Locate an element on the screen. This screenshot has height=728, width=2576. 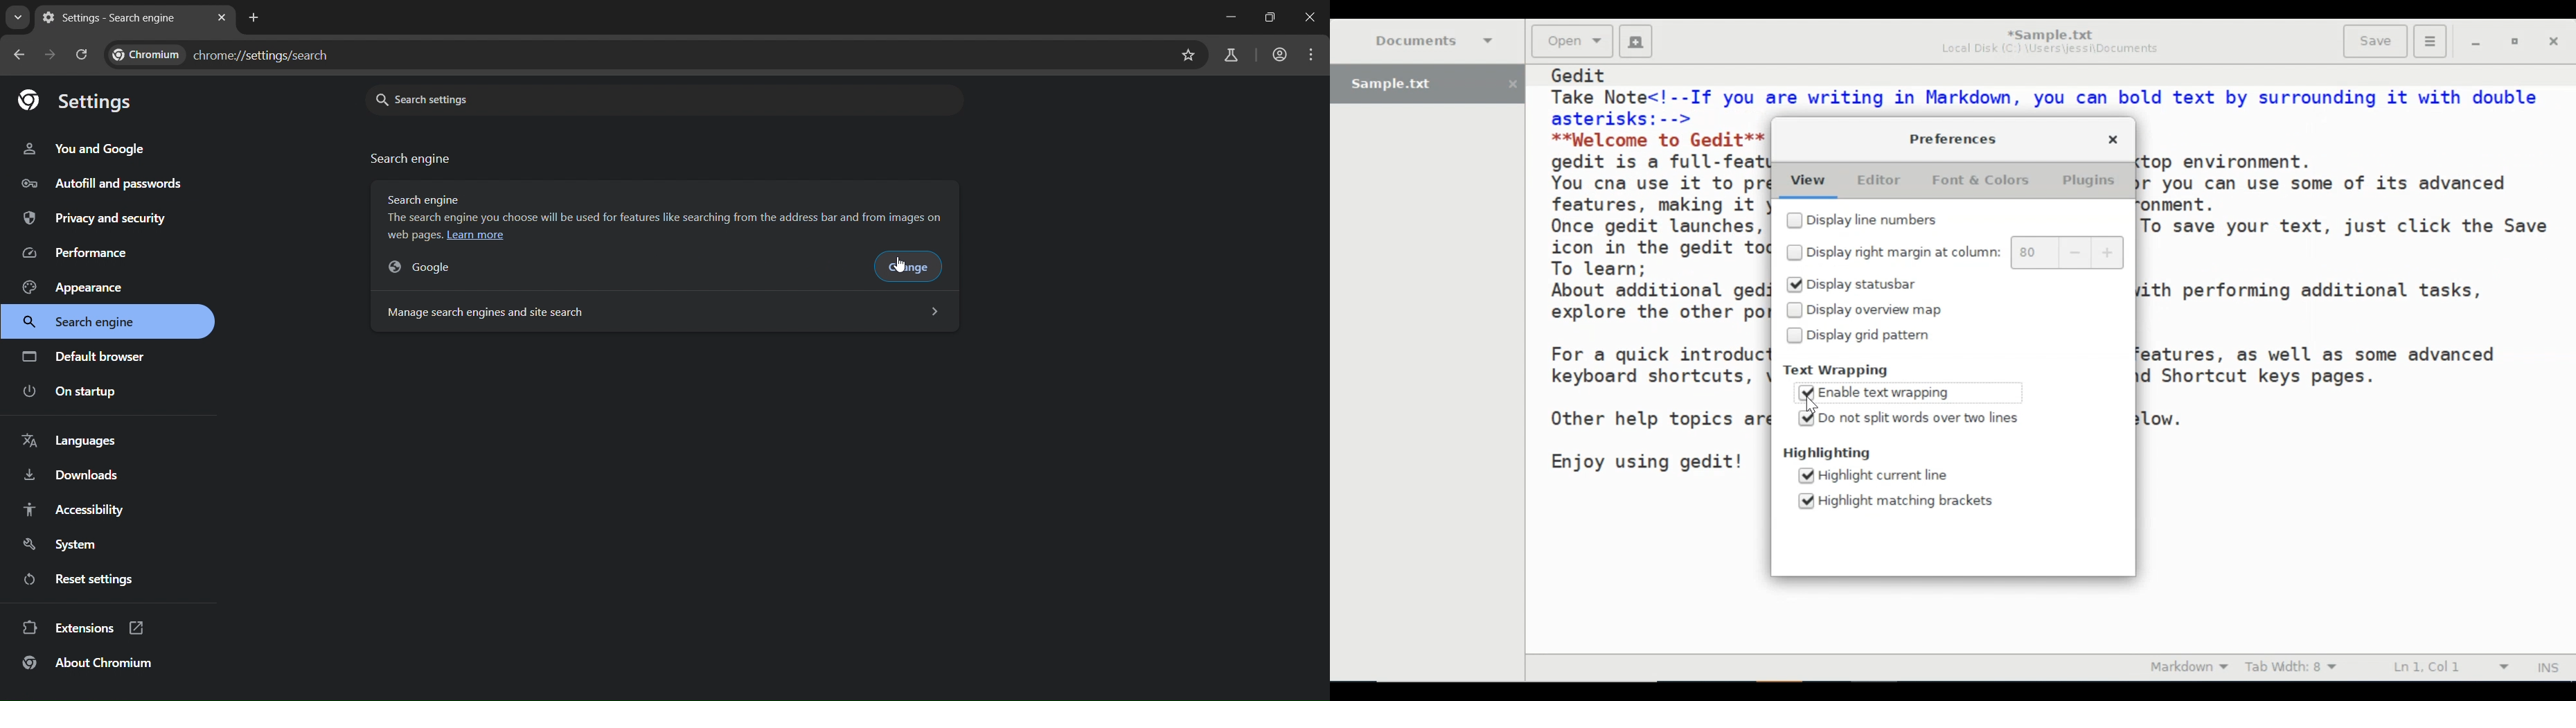
about chromuim is located at coordinates (91, 666).